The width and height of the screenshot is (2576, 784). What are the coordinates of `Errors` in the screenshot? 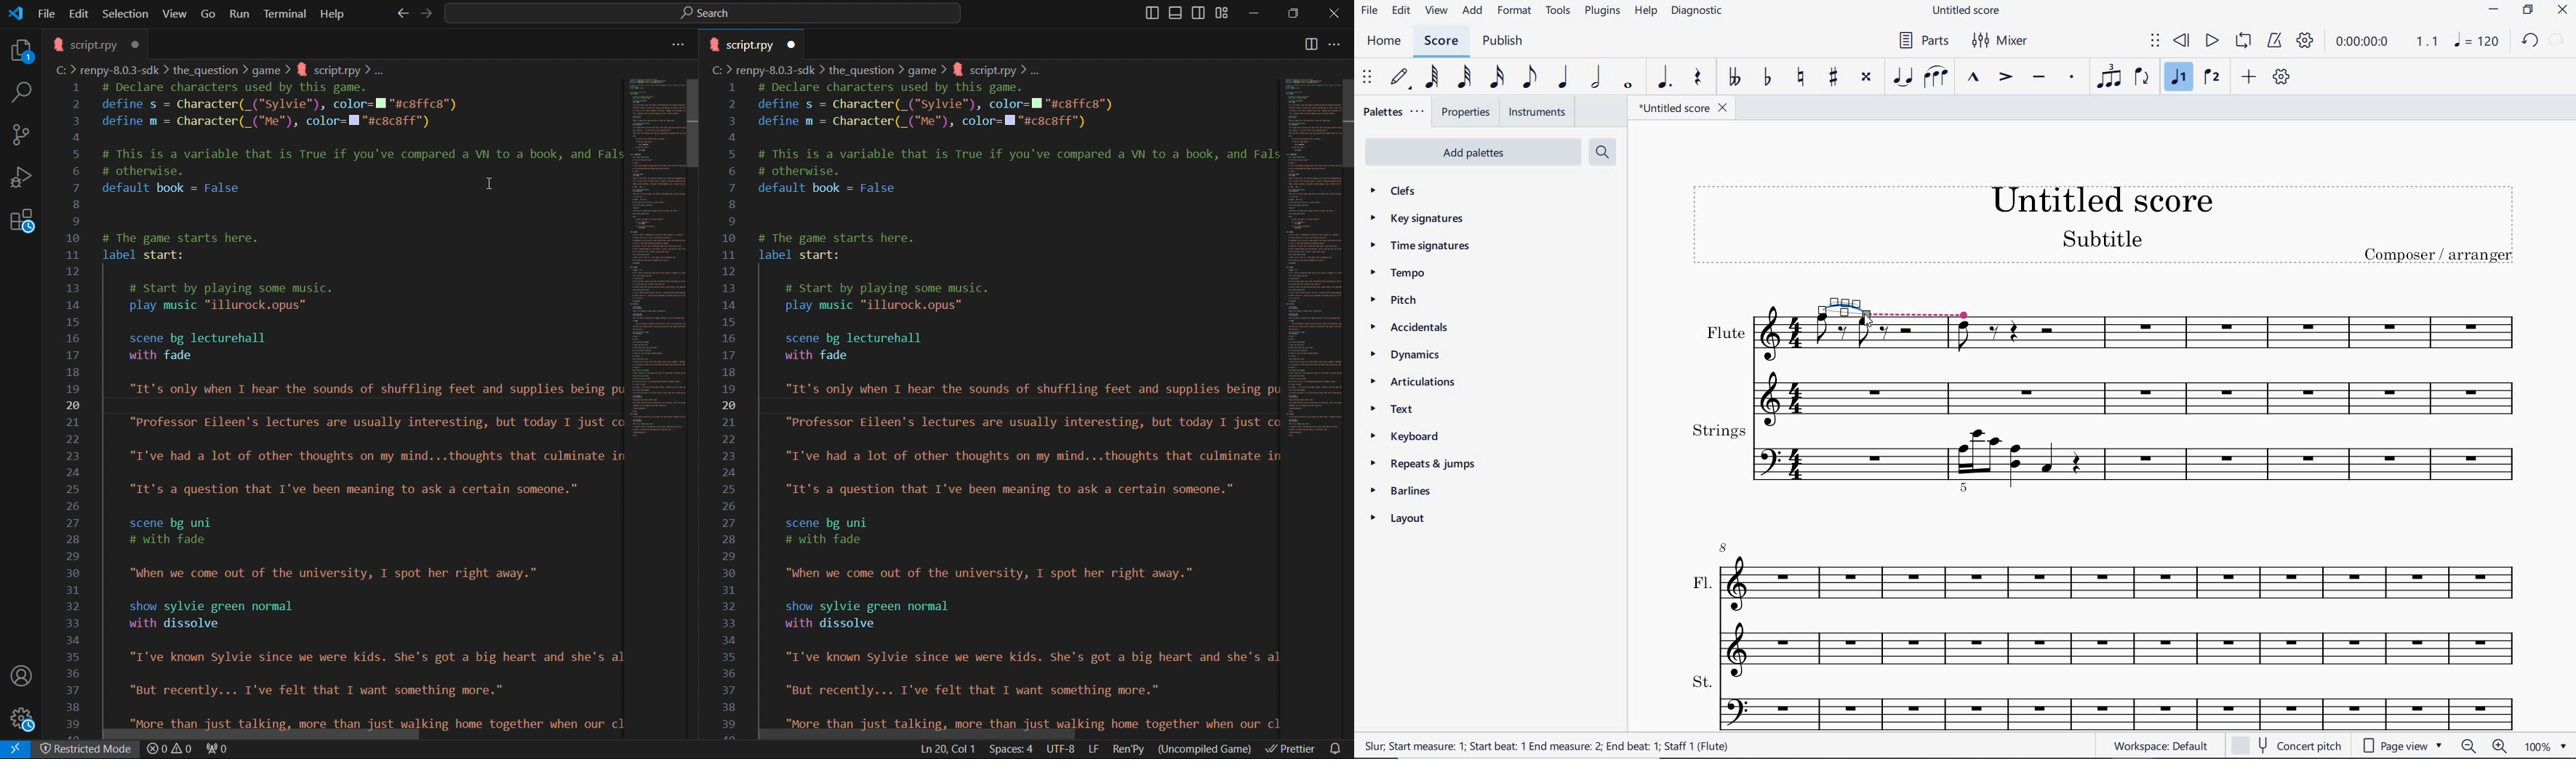 It's located at (190, 750).